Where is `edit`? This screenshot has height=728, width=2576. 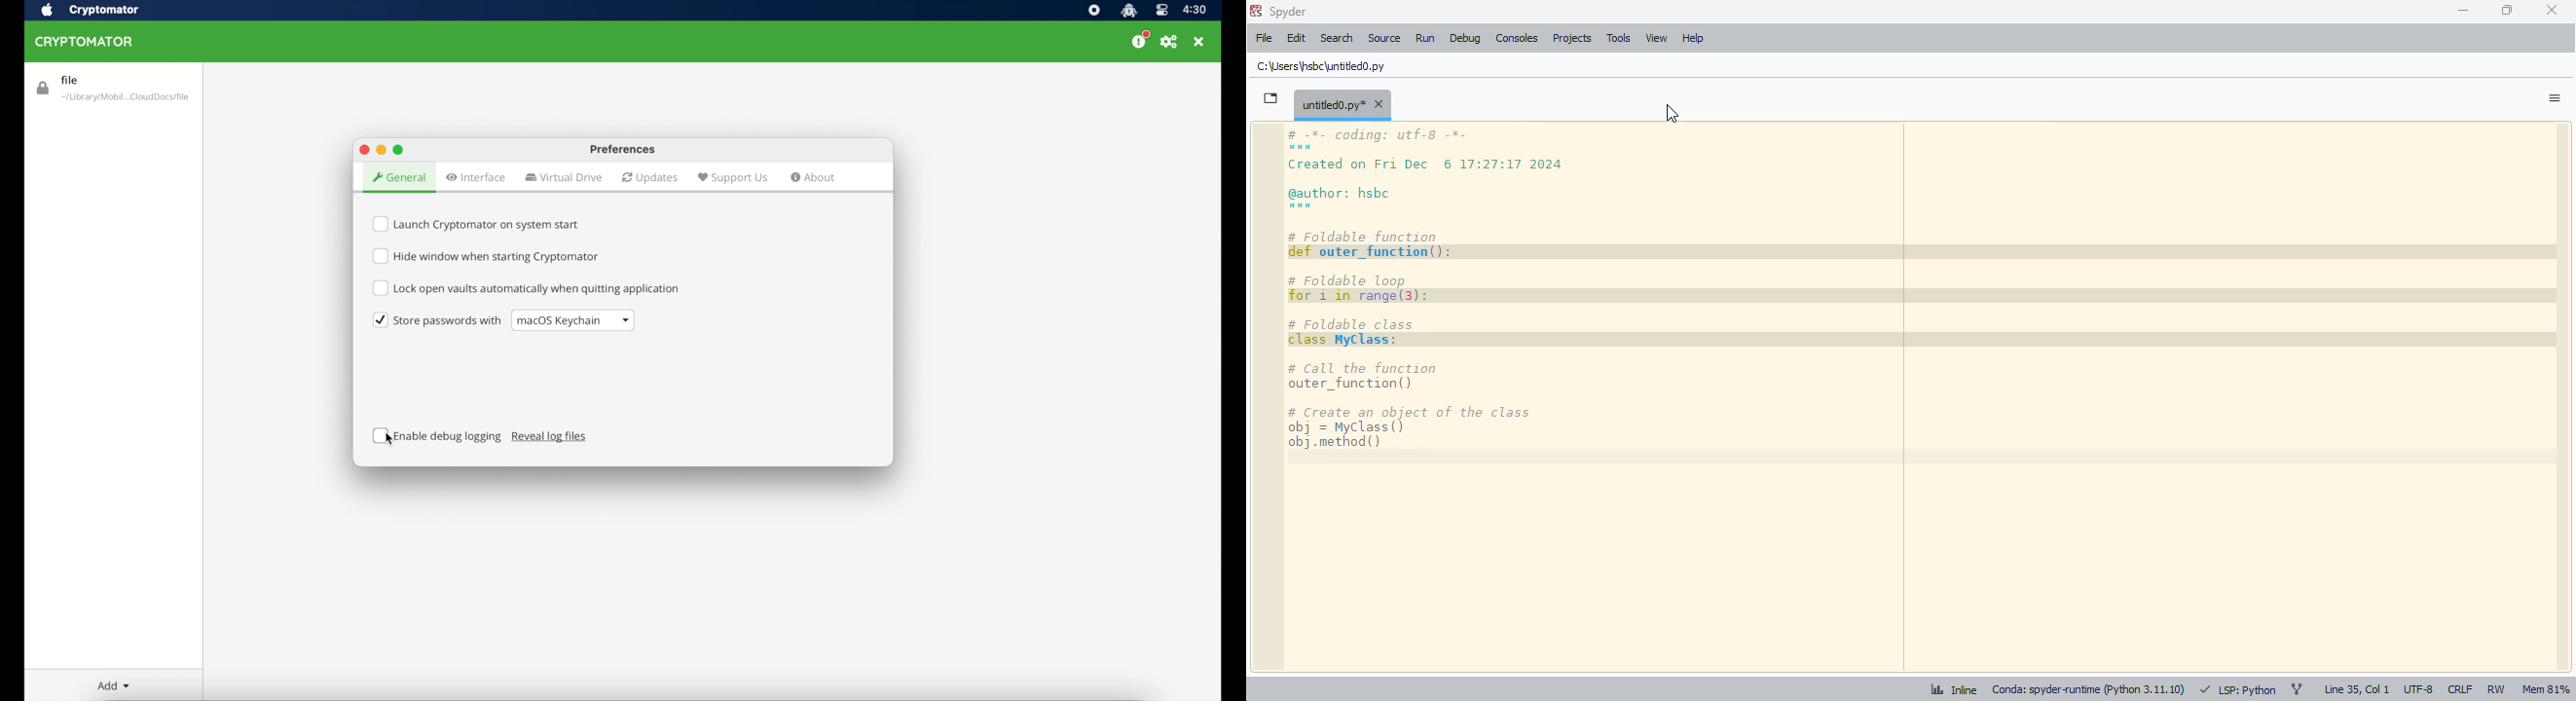 edit is located at coordinates (1296, 38).